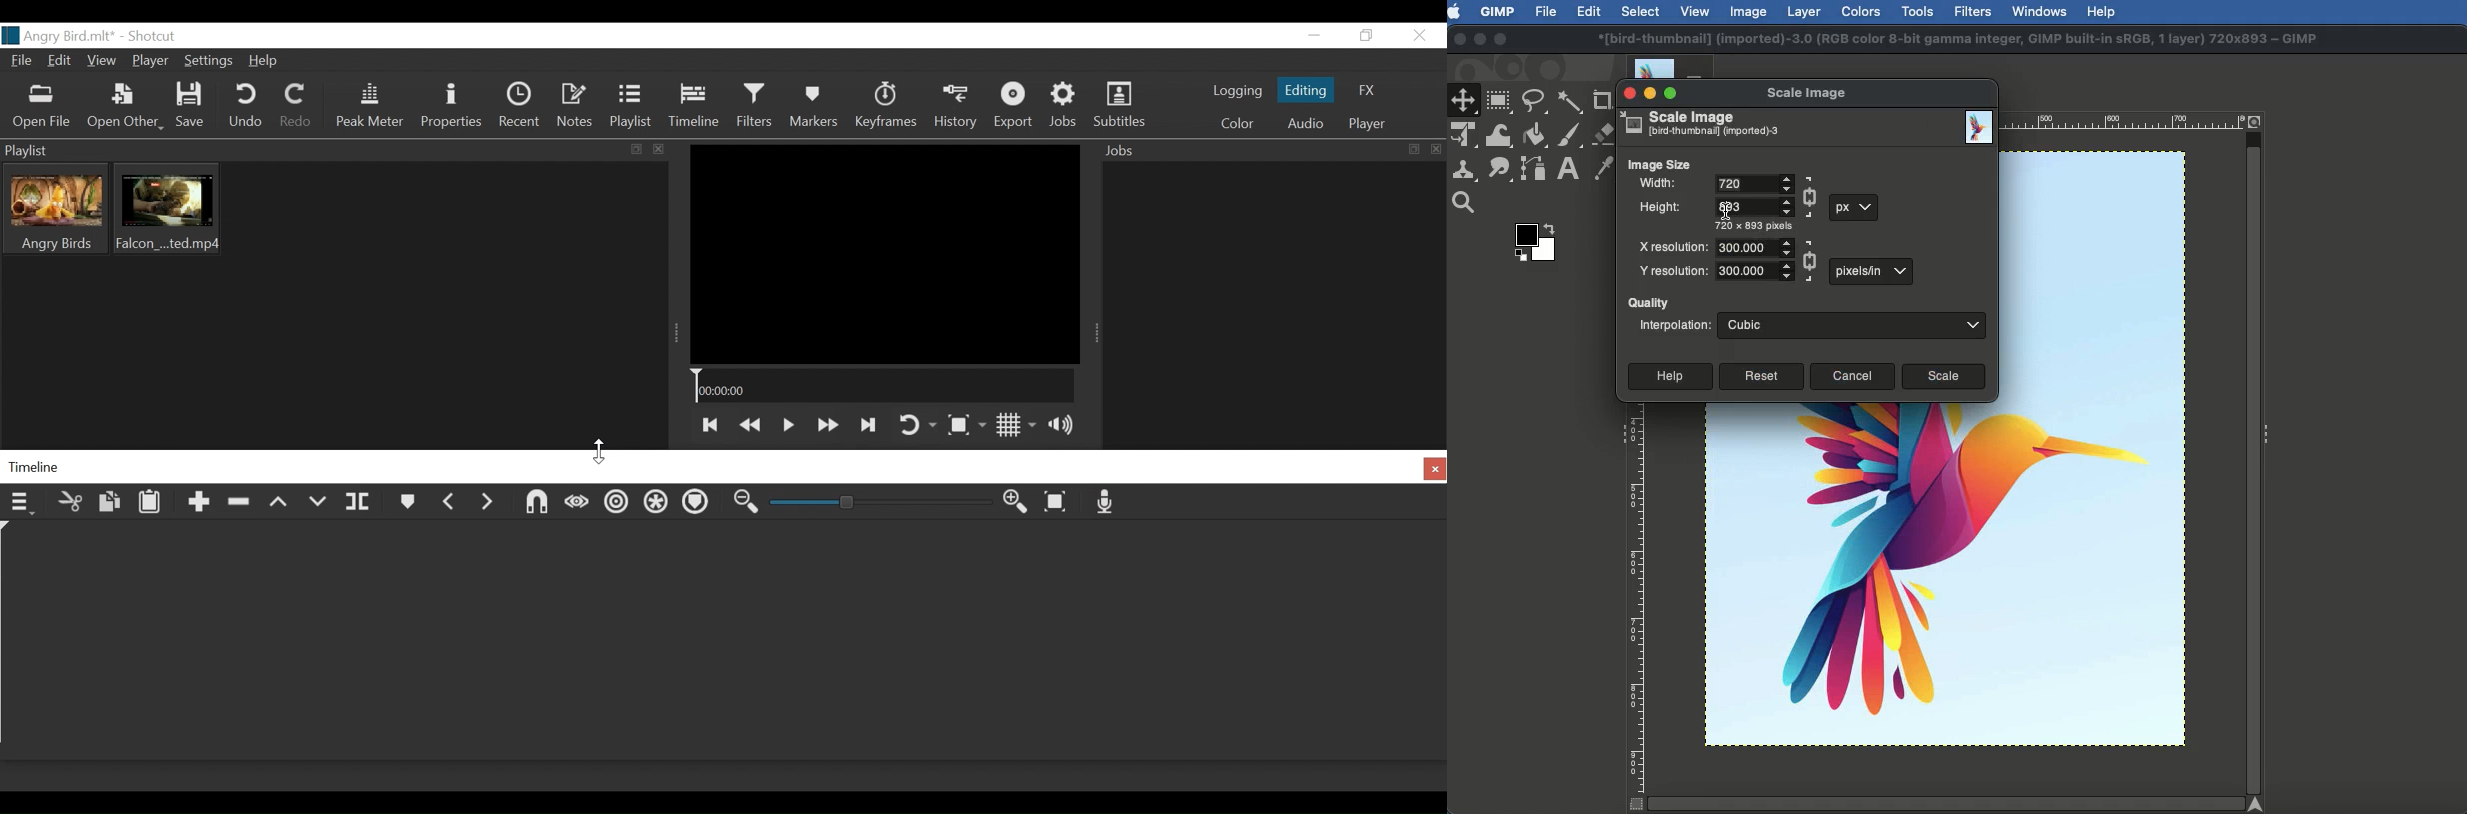 The image size is (2492, 840). What do you see at coordinates (58, 36) in the screenshot?
I see `File name` at bounding box center [58, 36].